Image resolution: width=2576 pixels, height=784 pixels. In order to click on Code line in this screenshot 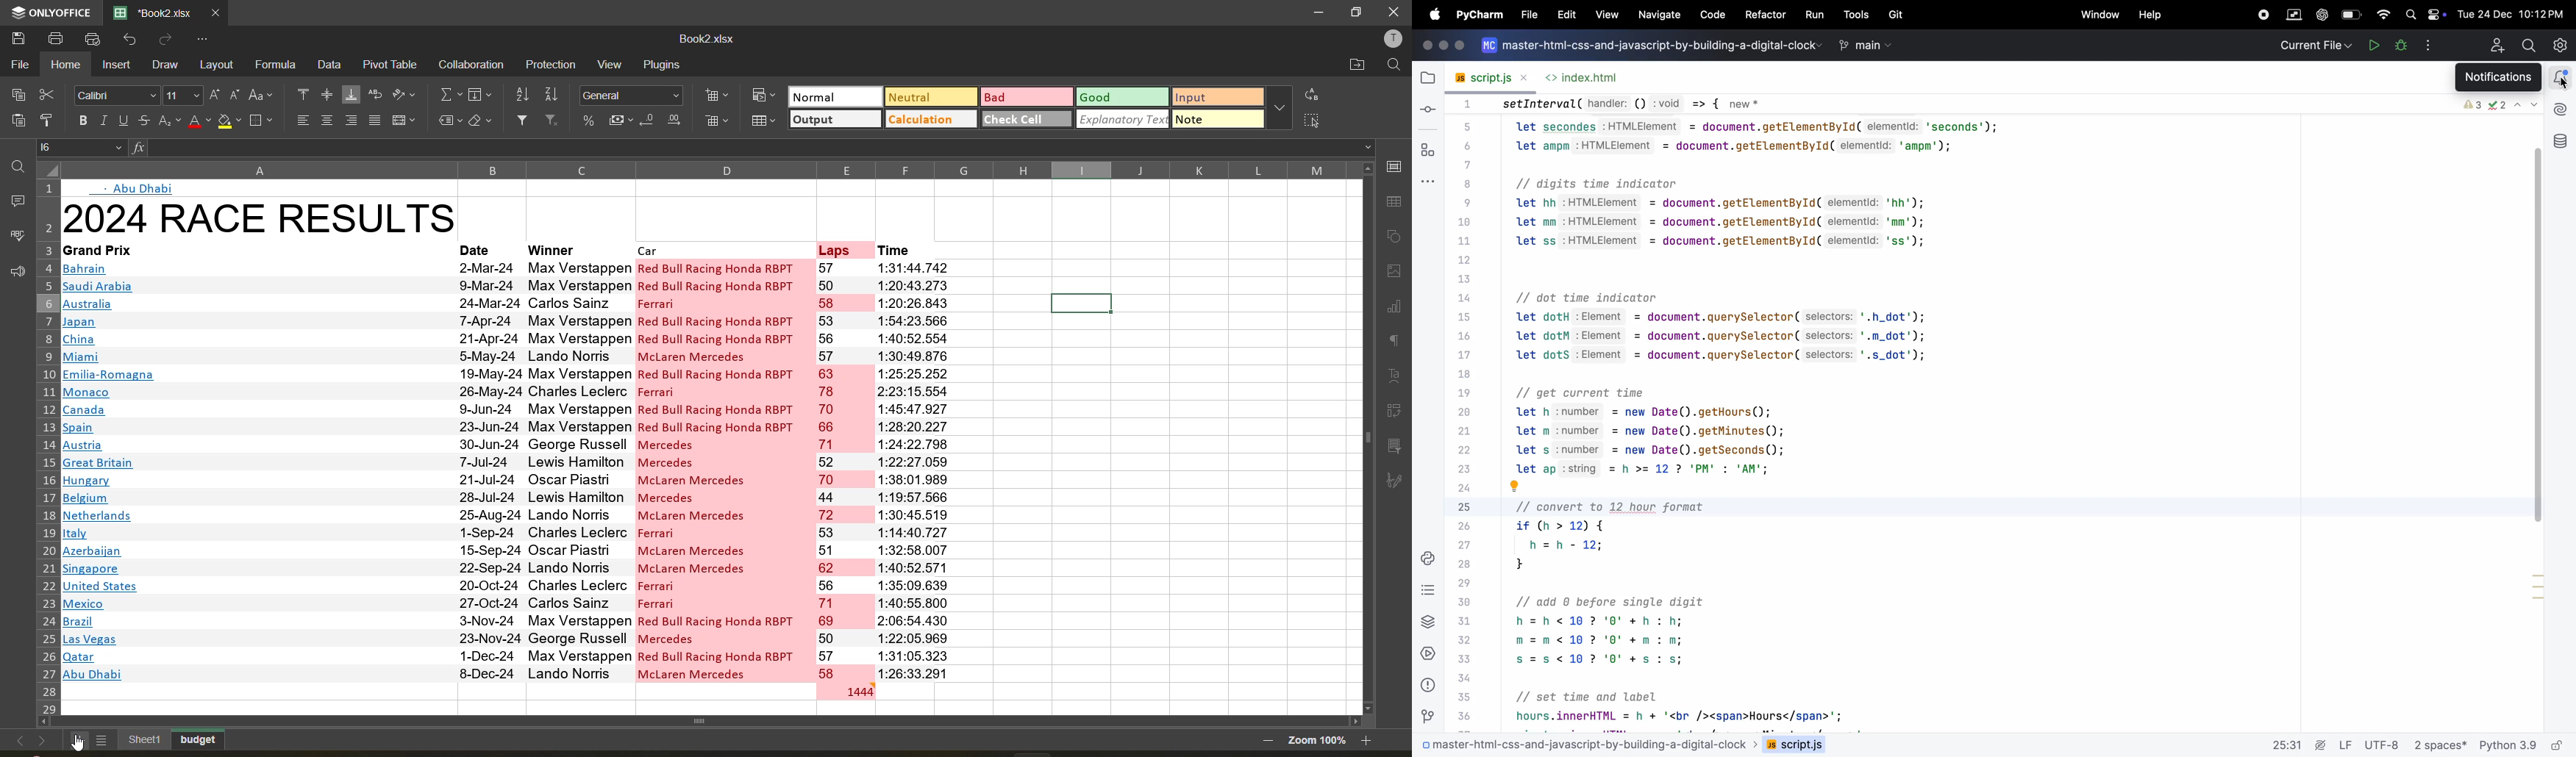, I will do `click(1465, 412)`.